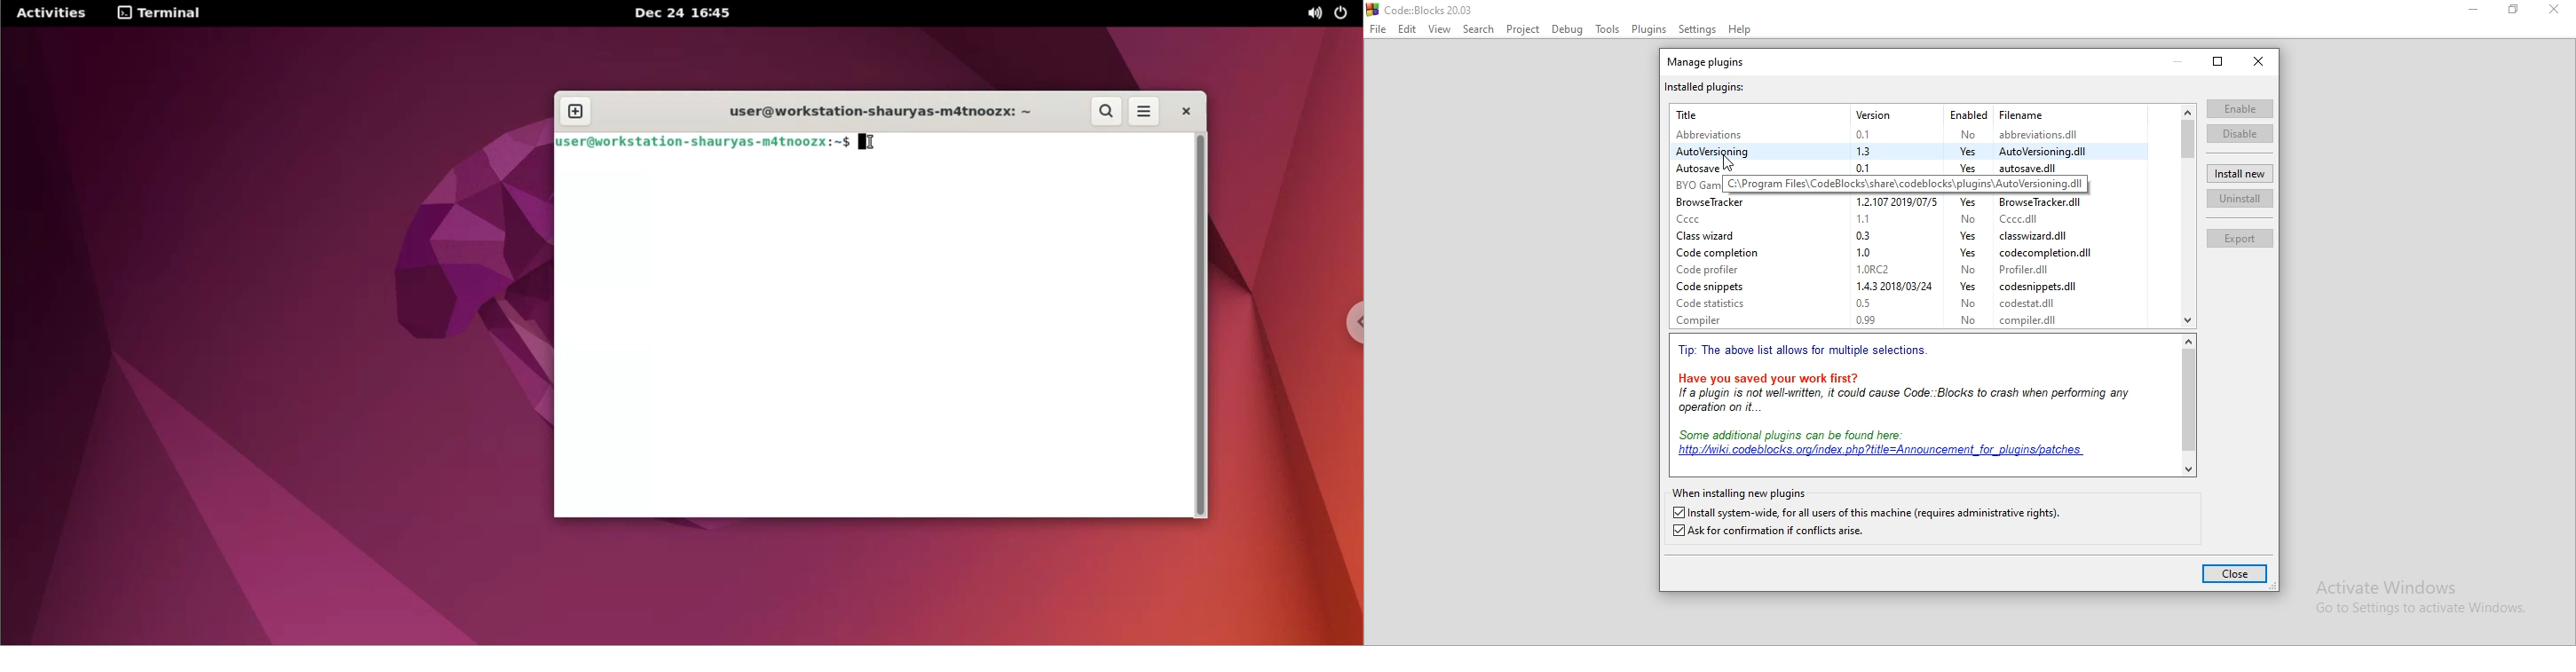  Describe the element at coordinates (2188, 399) in the screenshot. I see `Vertical Scroll bar` at that location.